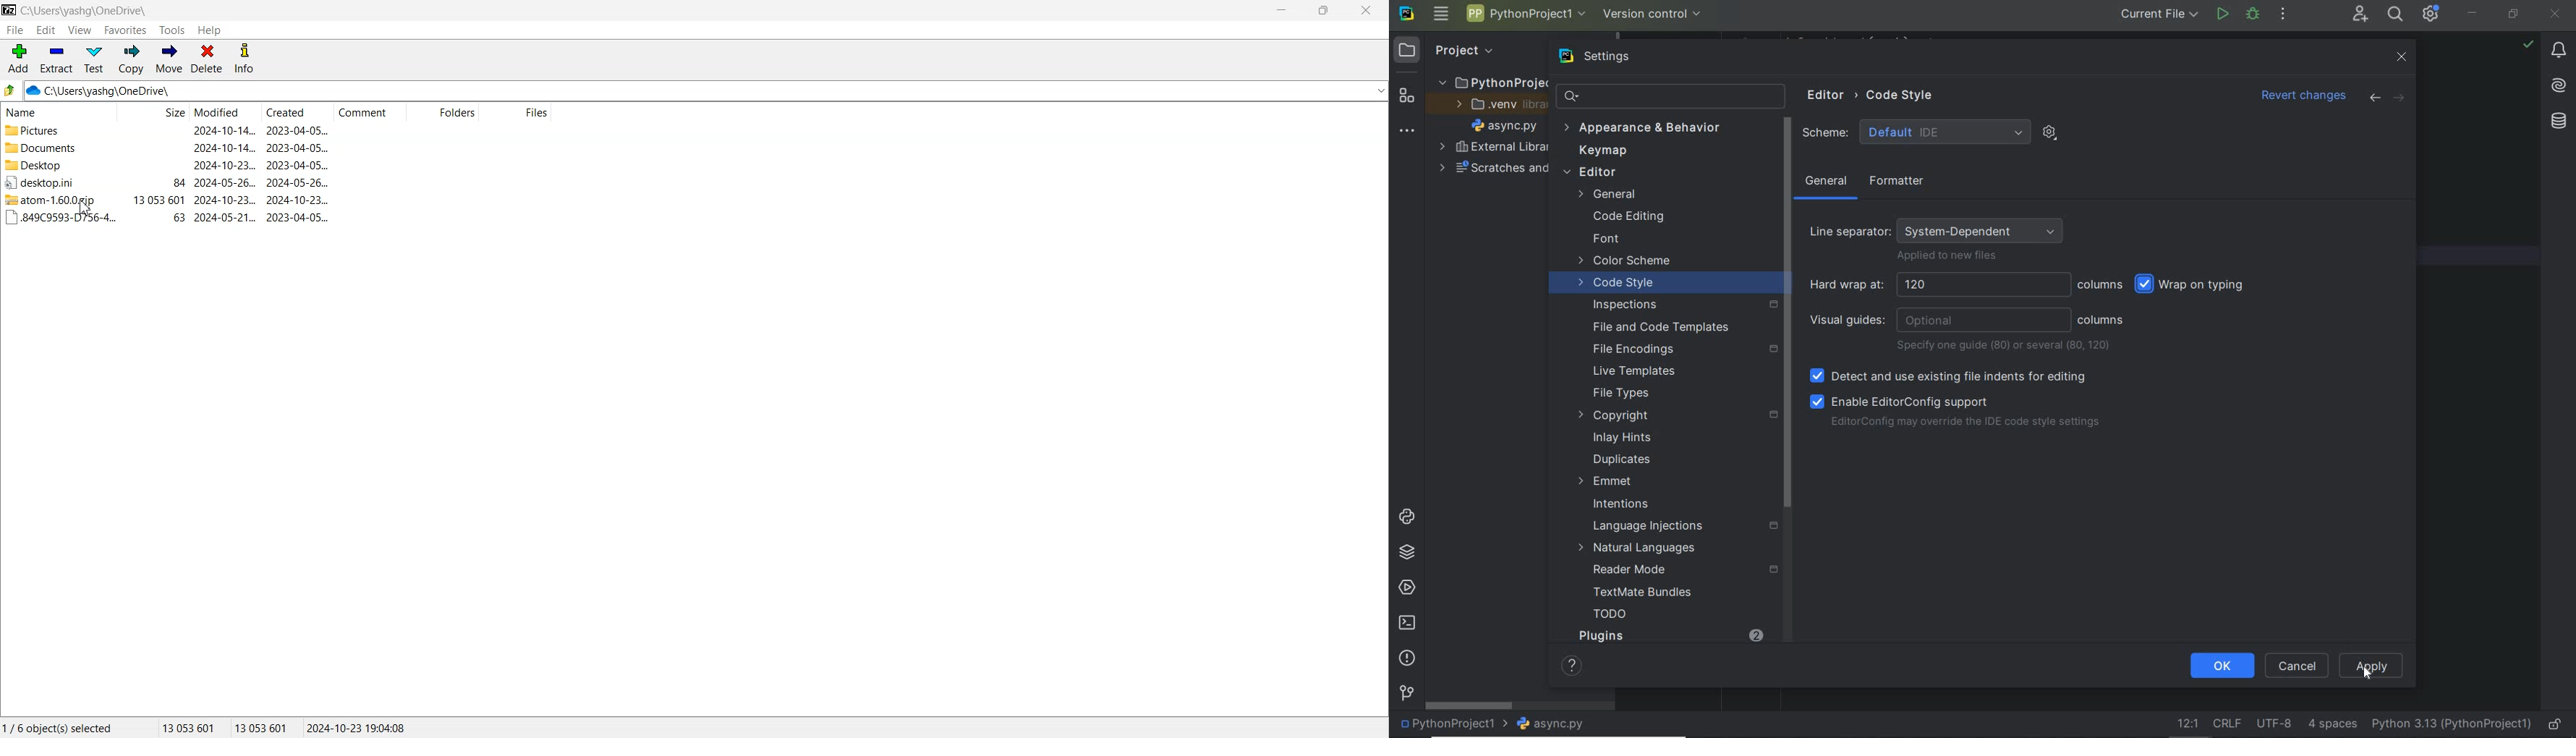 This screenshot has width=2576, height=756. Describe the element at coordinates (1406, 98) in the screenshot. I see `structure` at that location.